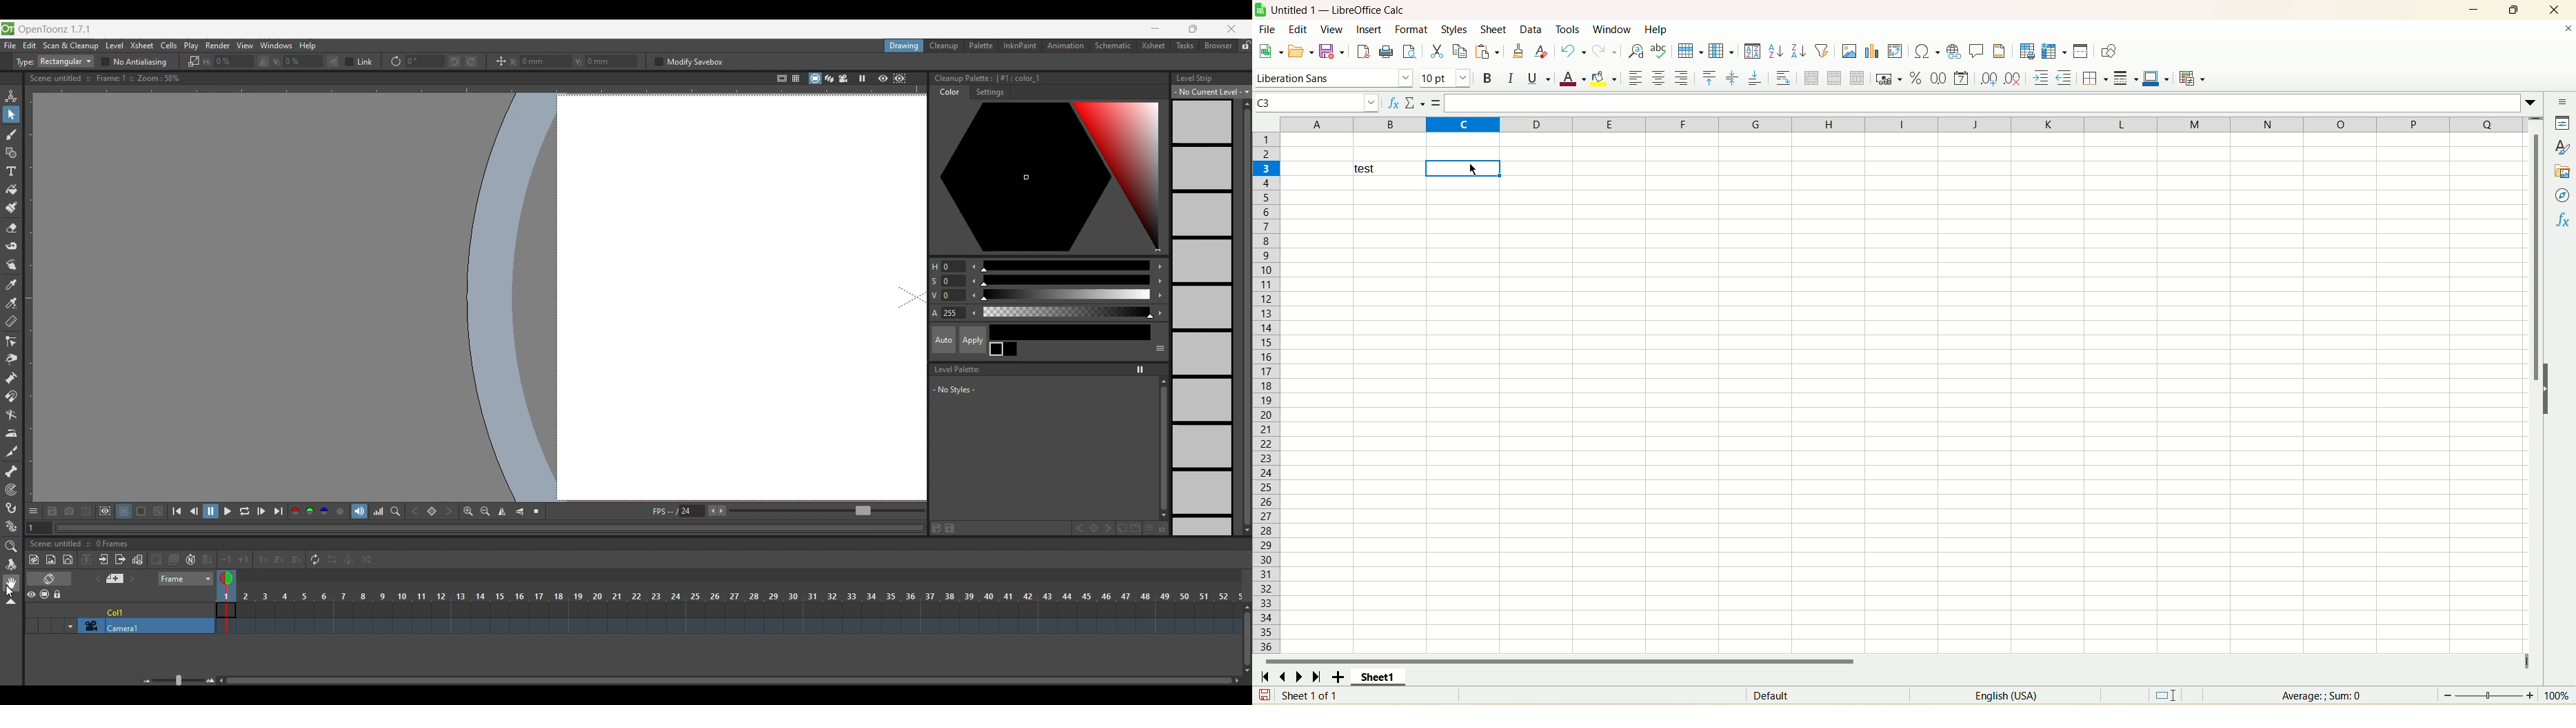  What do you see at coordinates (1494, 29) in the screenshot?
I see `sheet` at bounding box center [1494, 29].